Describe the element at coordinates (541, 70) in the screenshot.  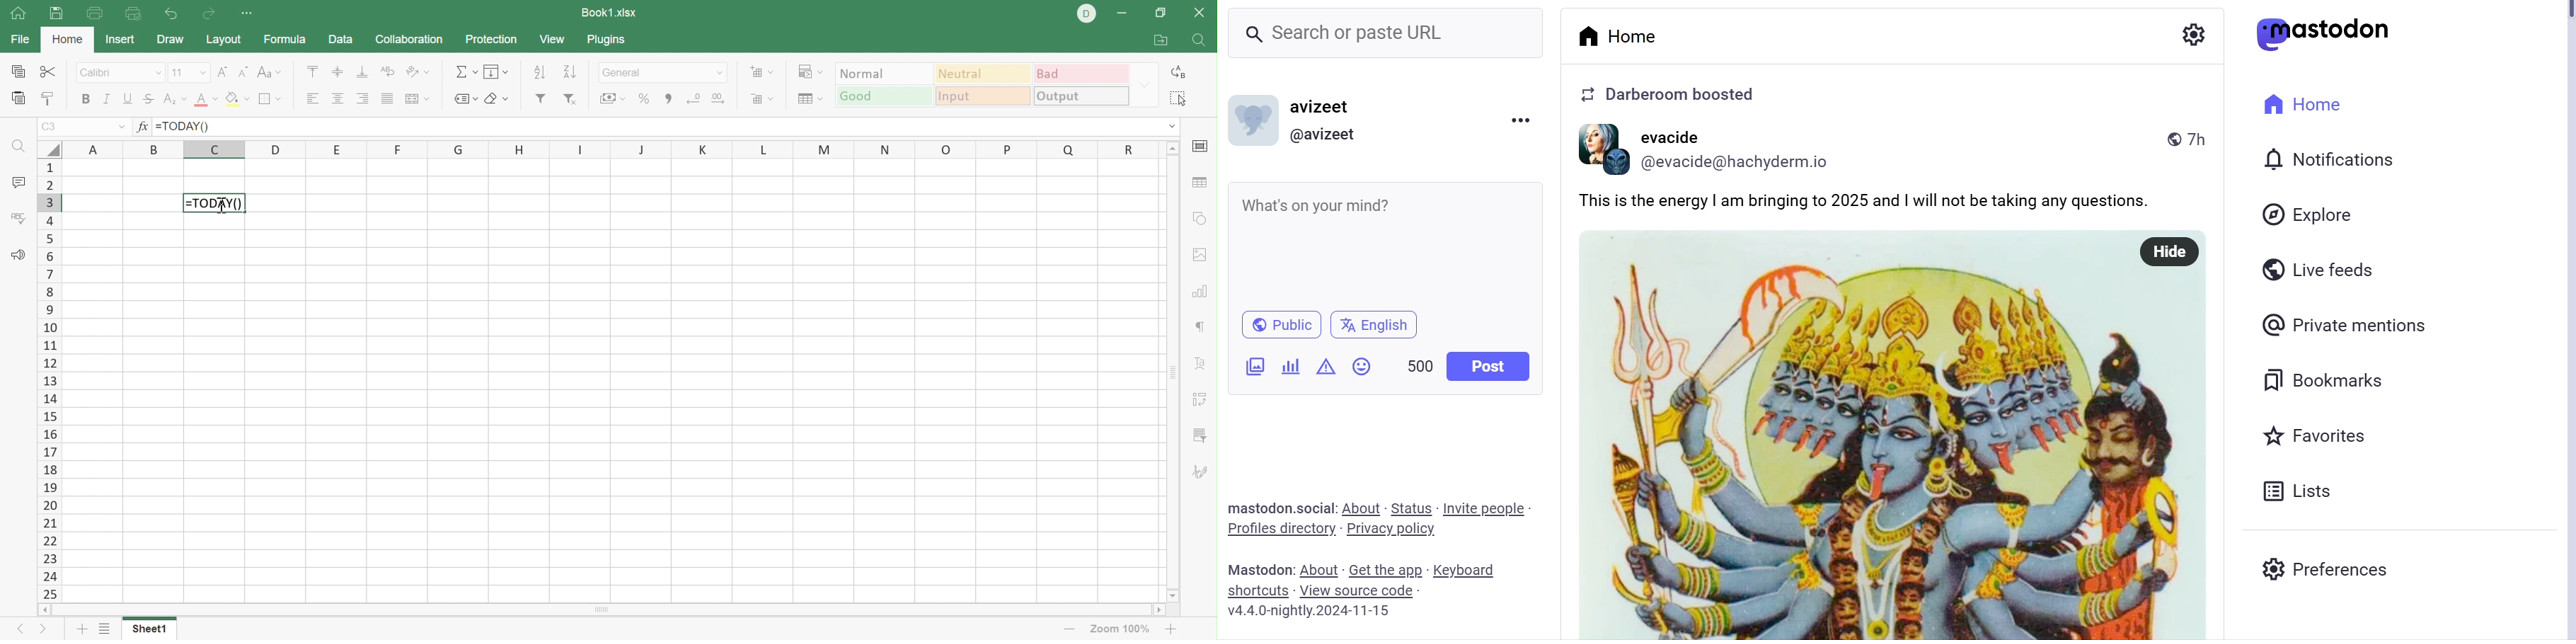
I see `Ascending order` at that location.